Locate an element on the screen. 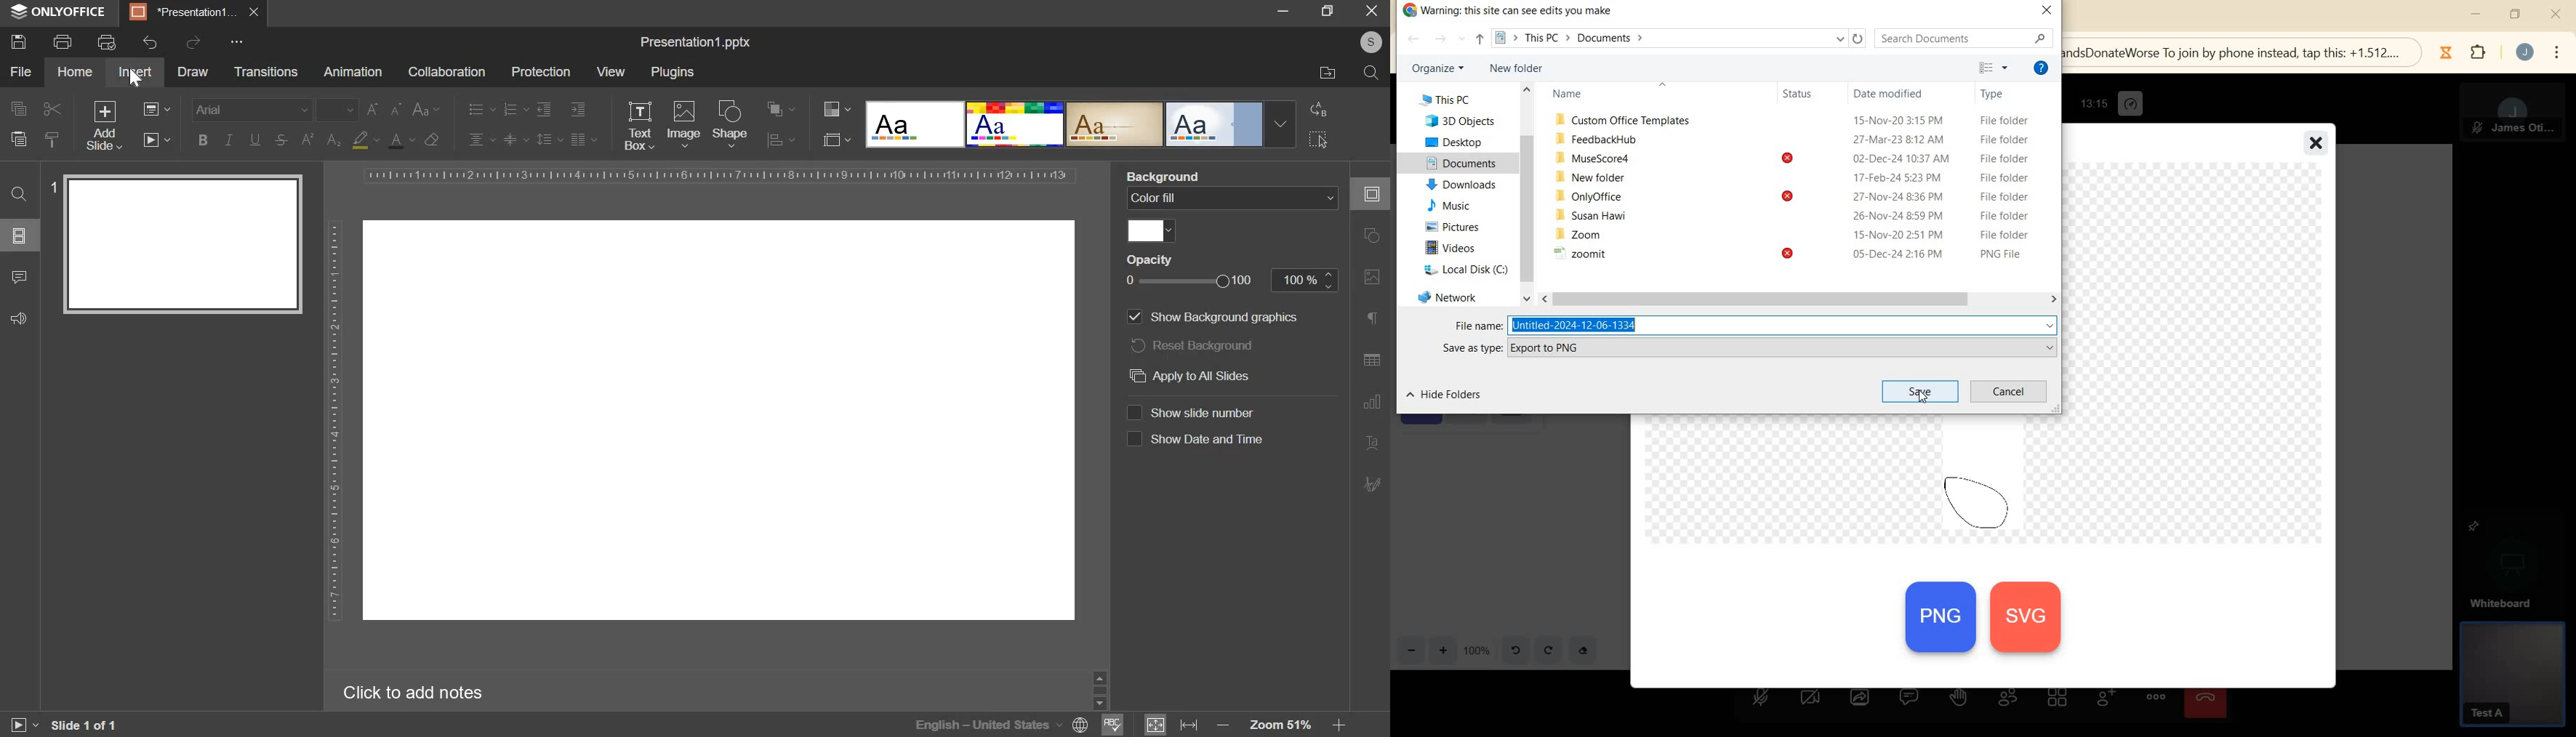 The image size is (2576, 756). align shape is located at coordinates (781, 140).